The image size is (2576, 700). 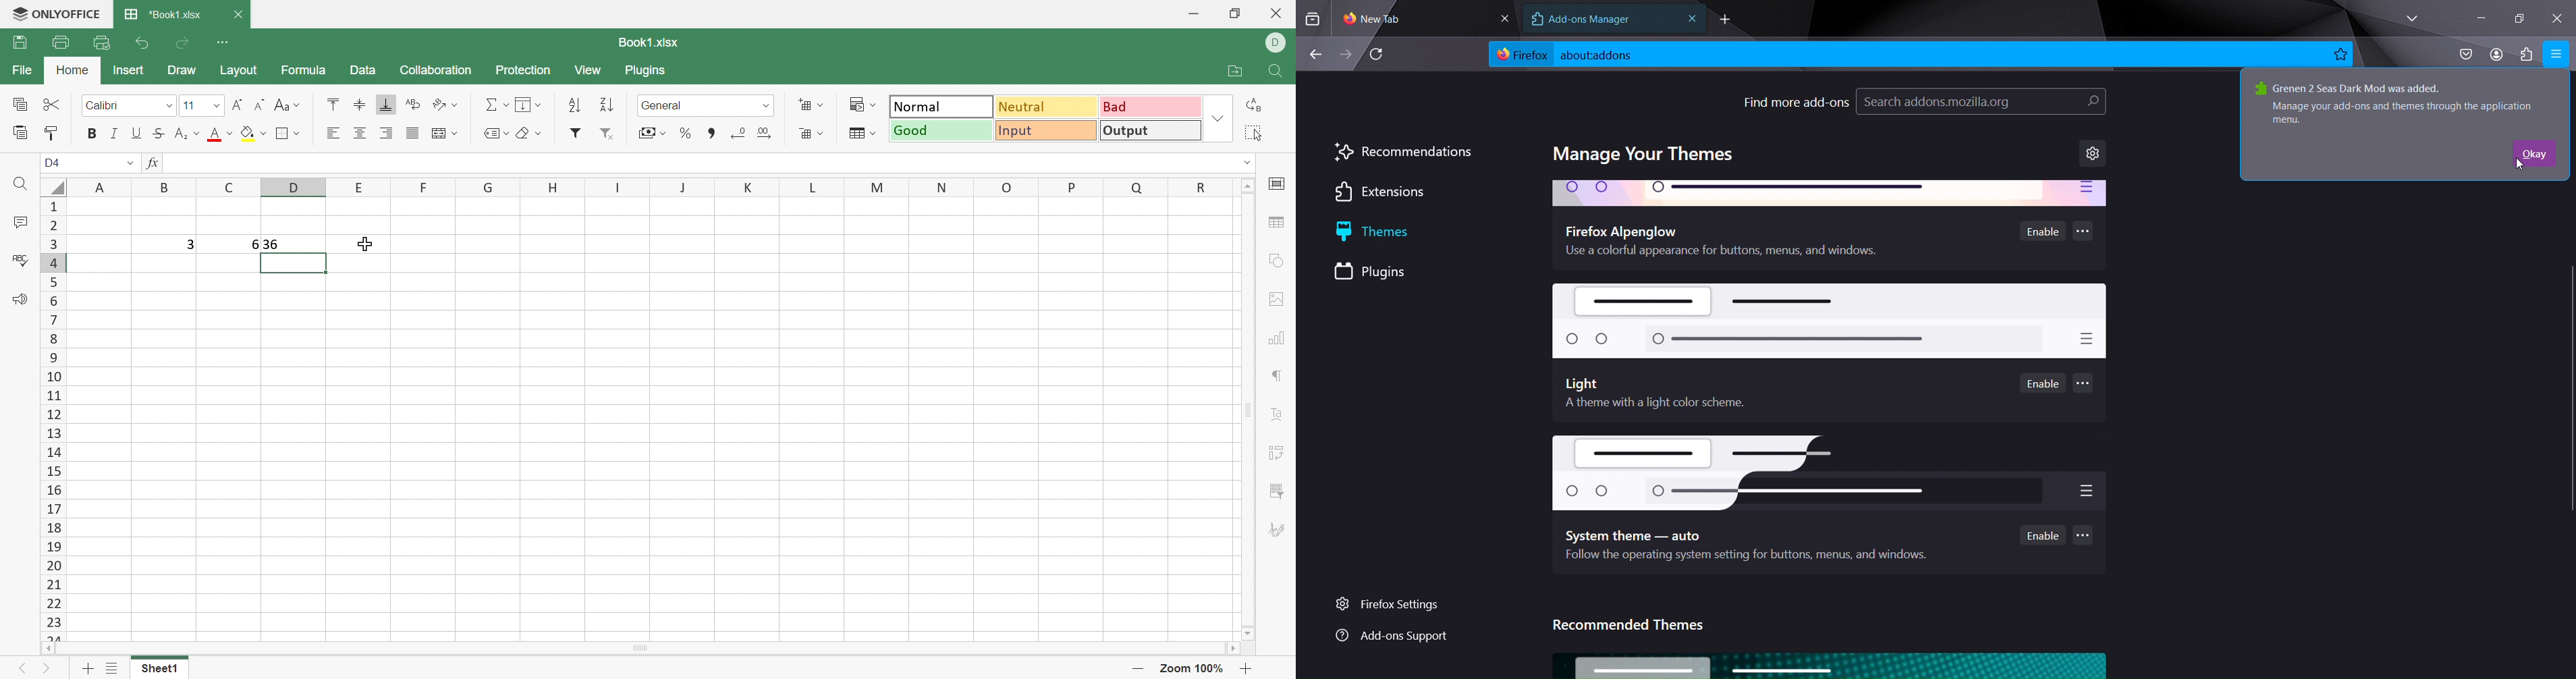 What do you see at coordinates (1279, 300) in the screenshot?
I see `Image settings` at bounding box center [1279, 300].